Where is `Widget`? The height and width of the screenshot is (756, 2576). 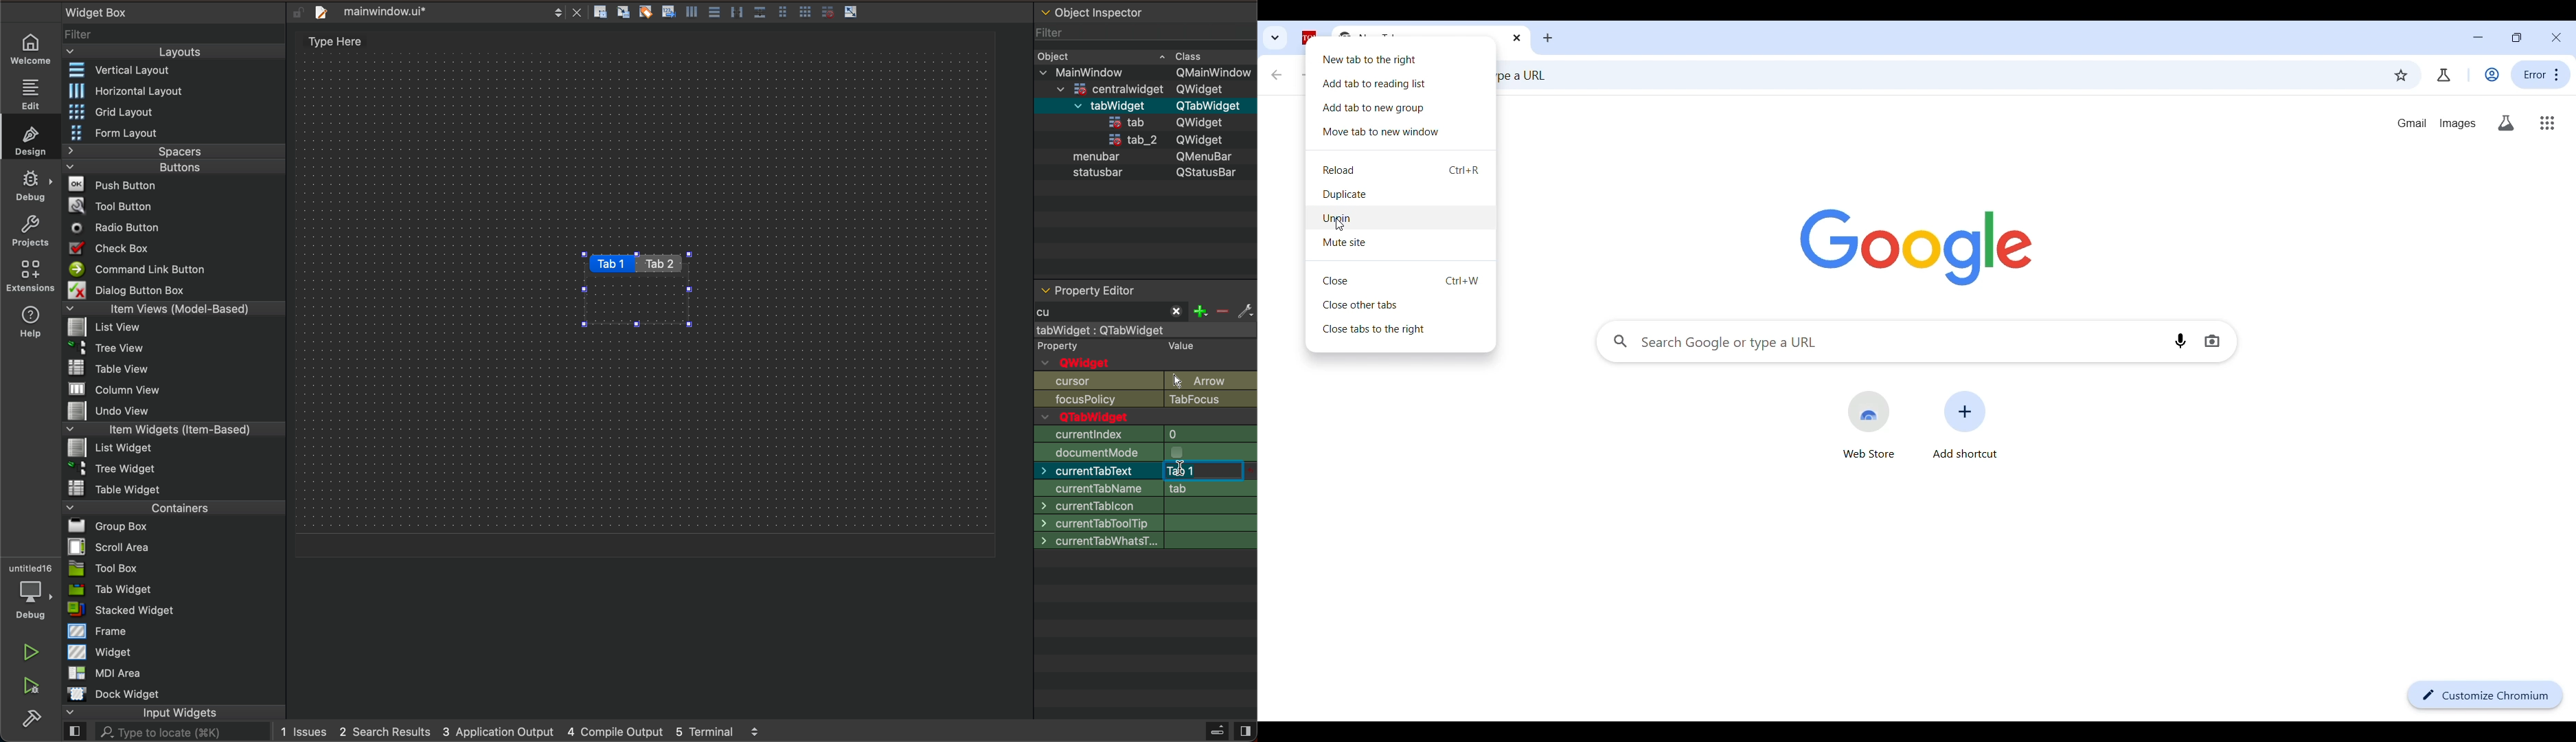 Widget is located at coordinates (101, 652).